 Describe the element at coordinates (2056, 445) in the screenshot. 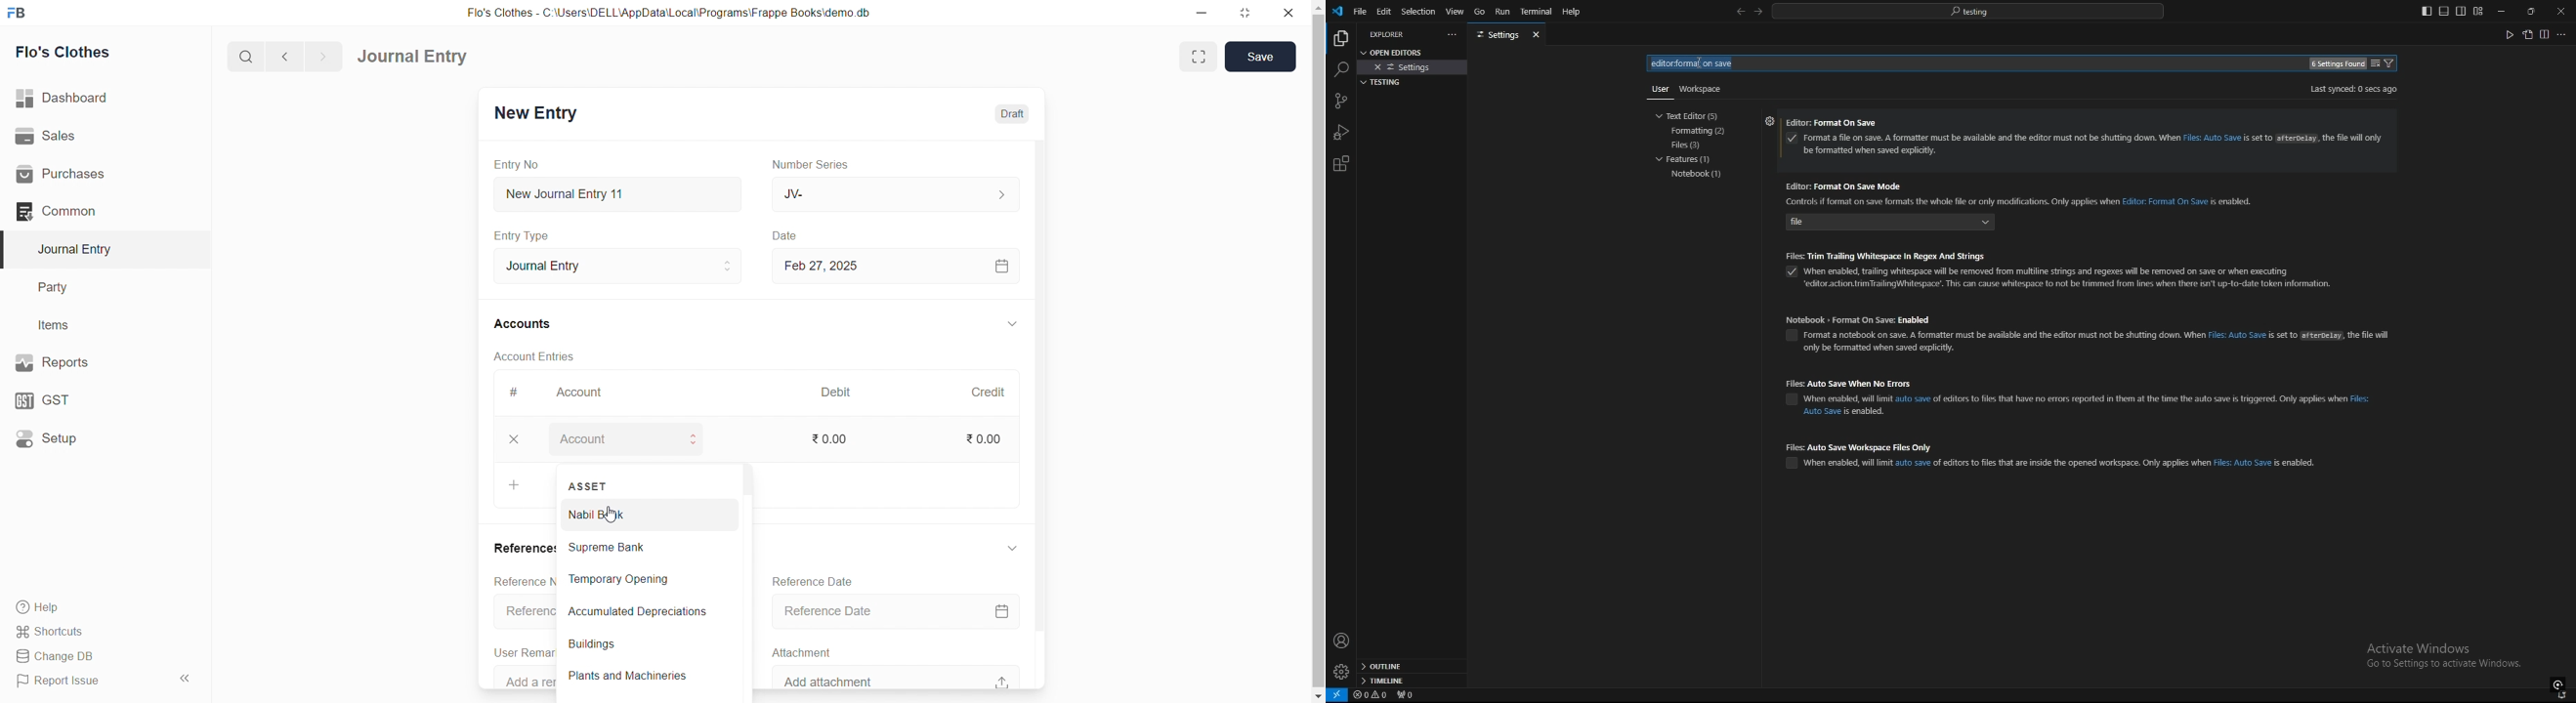

I see `files auto save workspace files only` at that location.